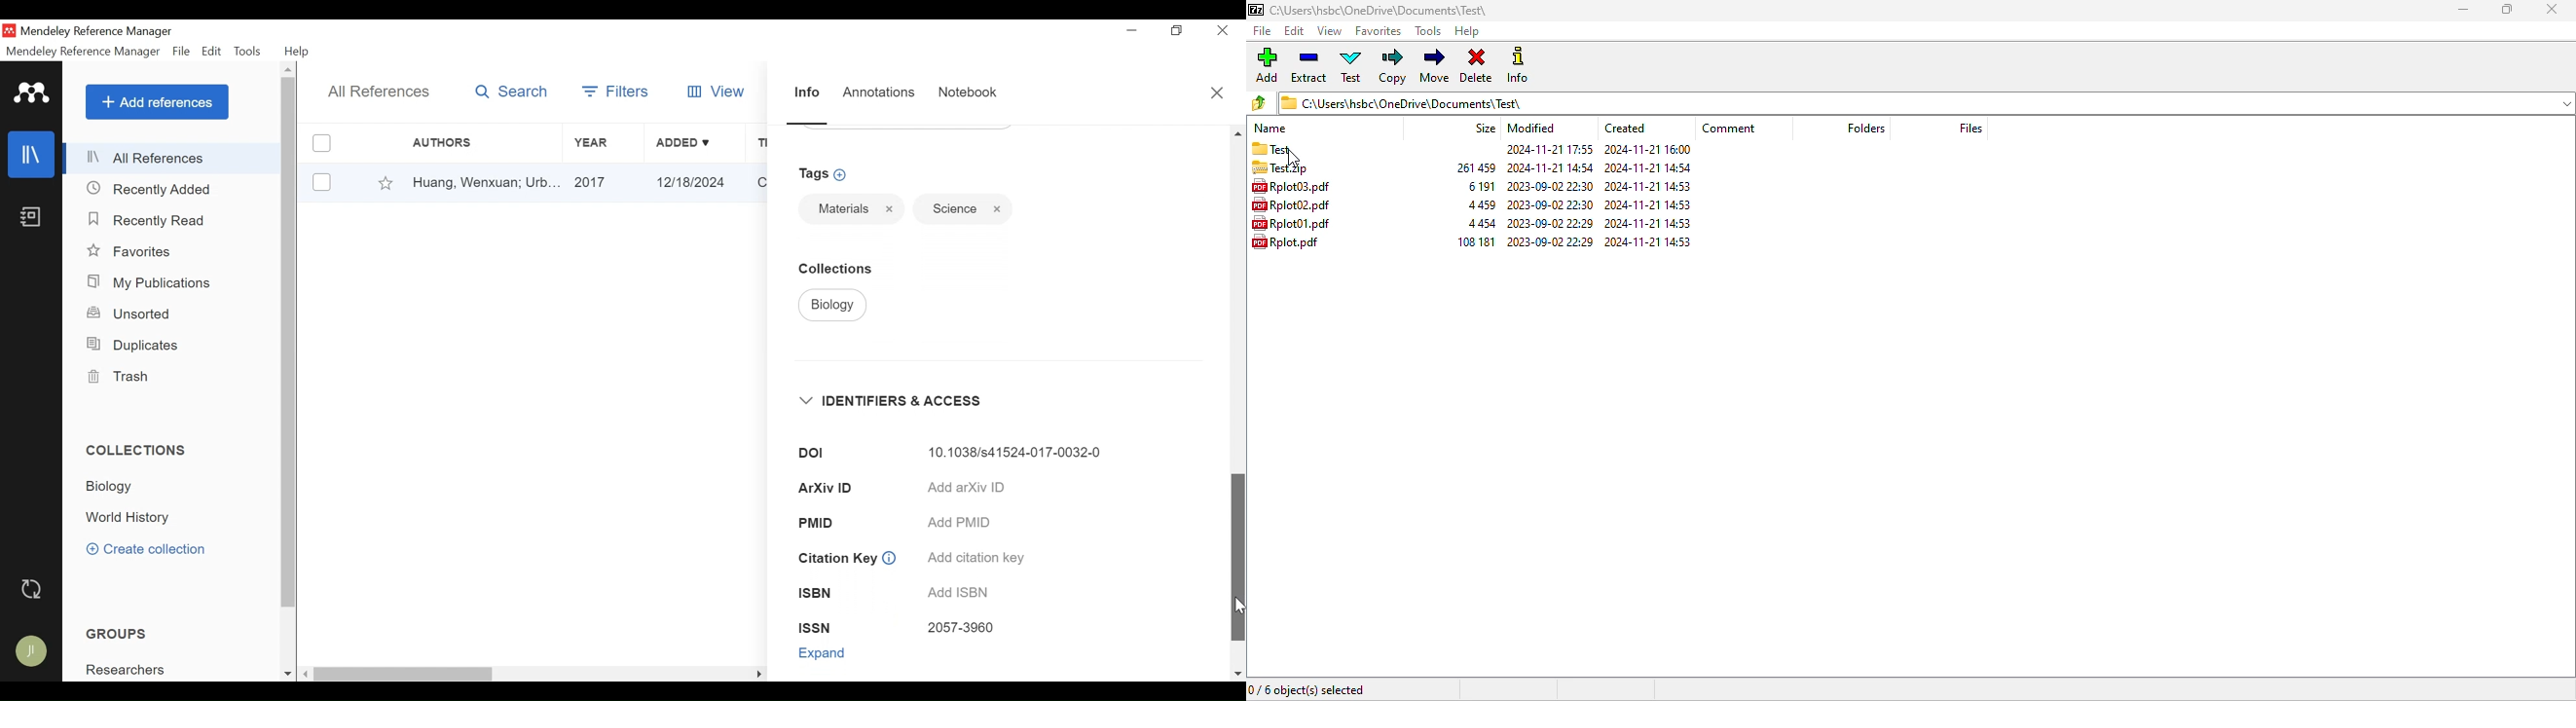  I want to click on 10.1038/s41524-017-0032-0, so click(1018, 452).